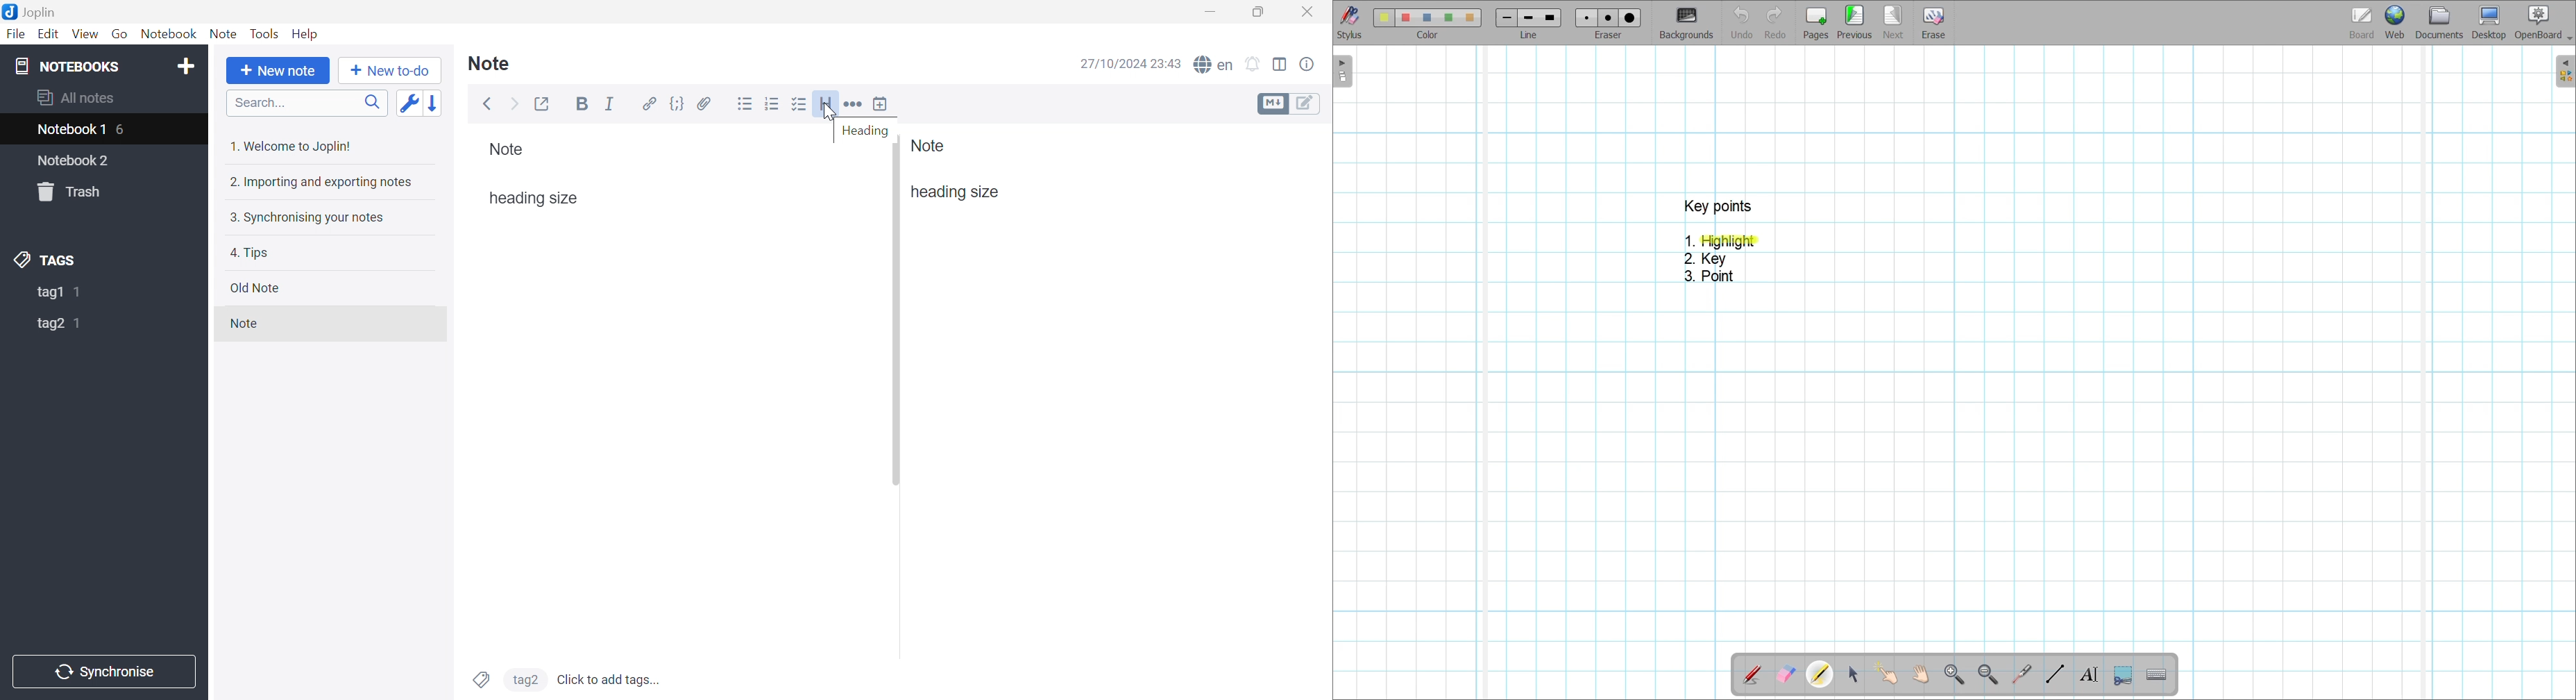 Image resolution: width=2576 pixels, height=700 pixels. Describe the element at coordinates (266, 33) in the screenshot. I see `Tools` at that location.